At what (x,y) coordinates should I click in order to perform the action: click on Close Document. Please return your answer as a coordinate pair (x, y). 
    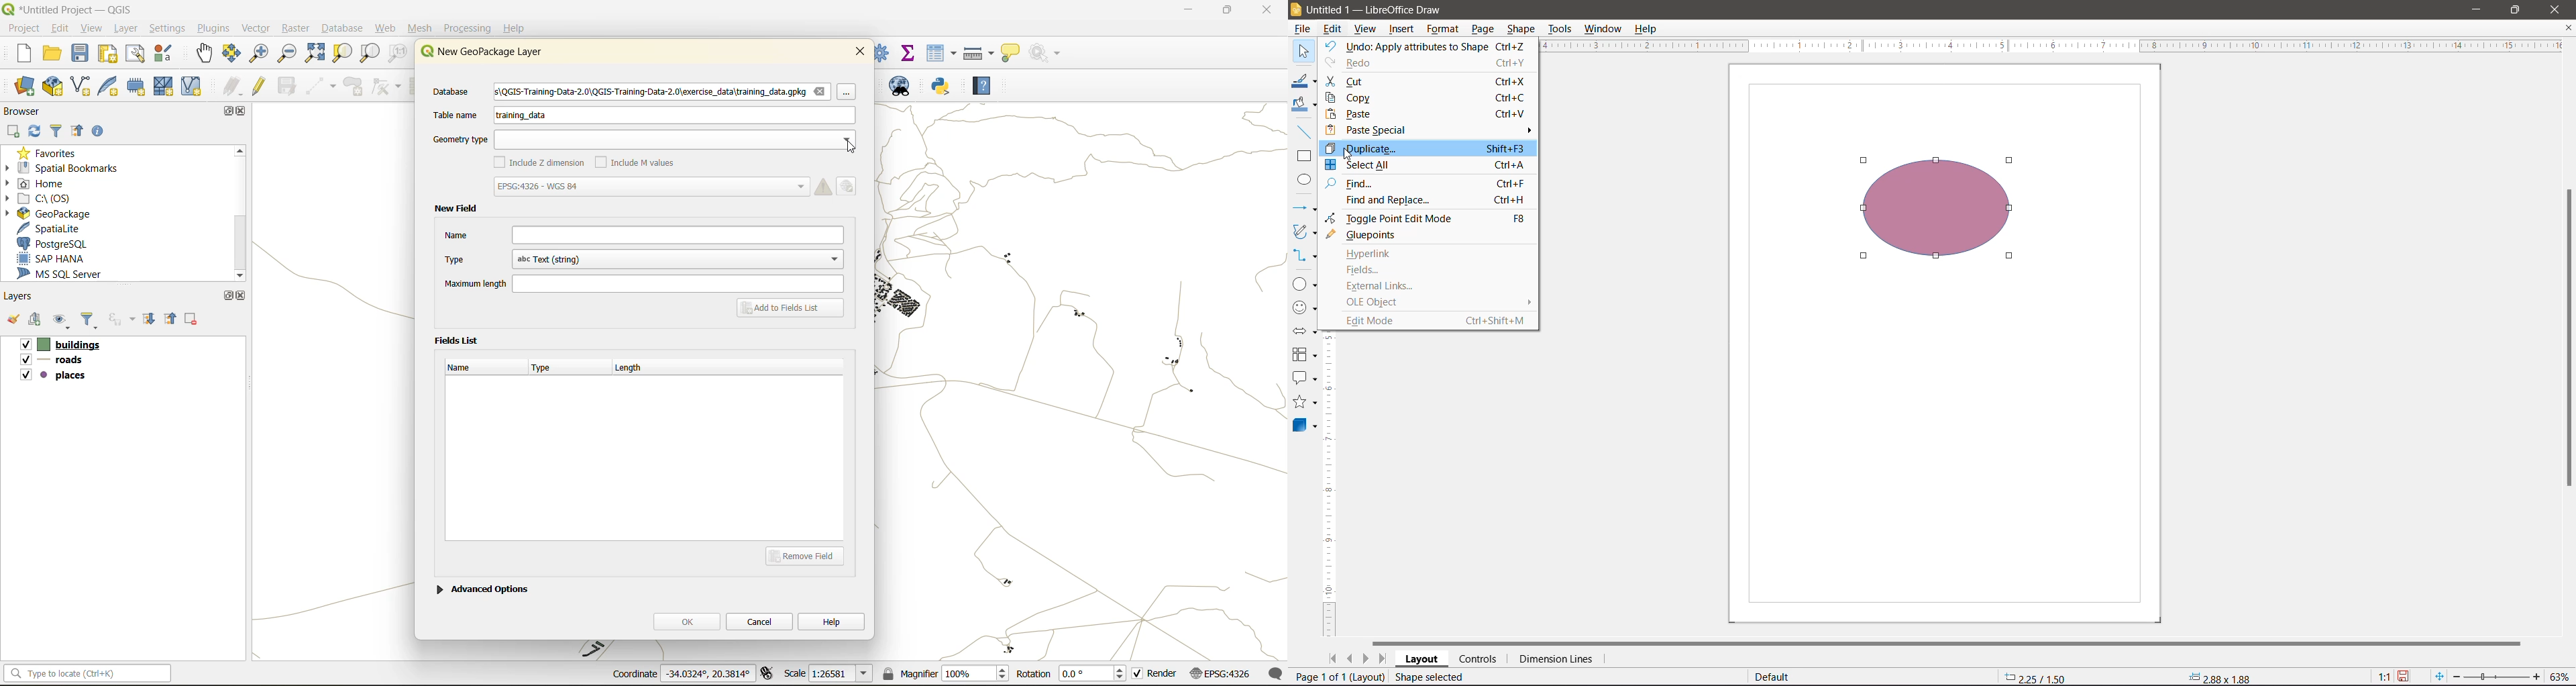
    Looking at the image, I should click on (2568, 28).